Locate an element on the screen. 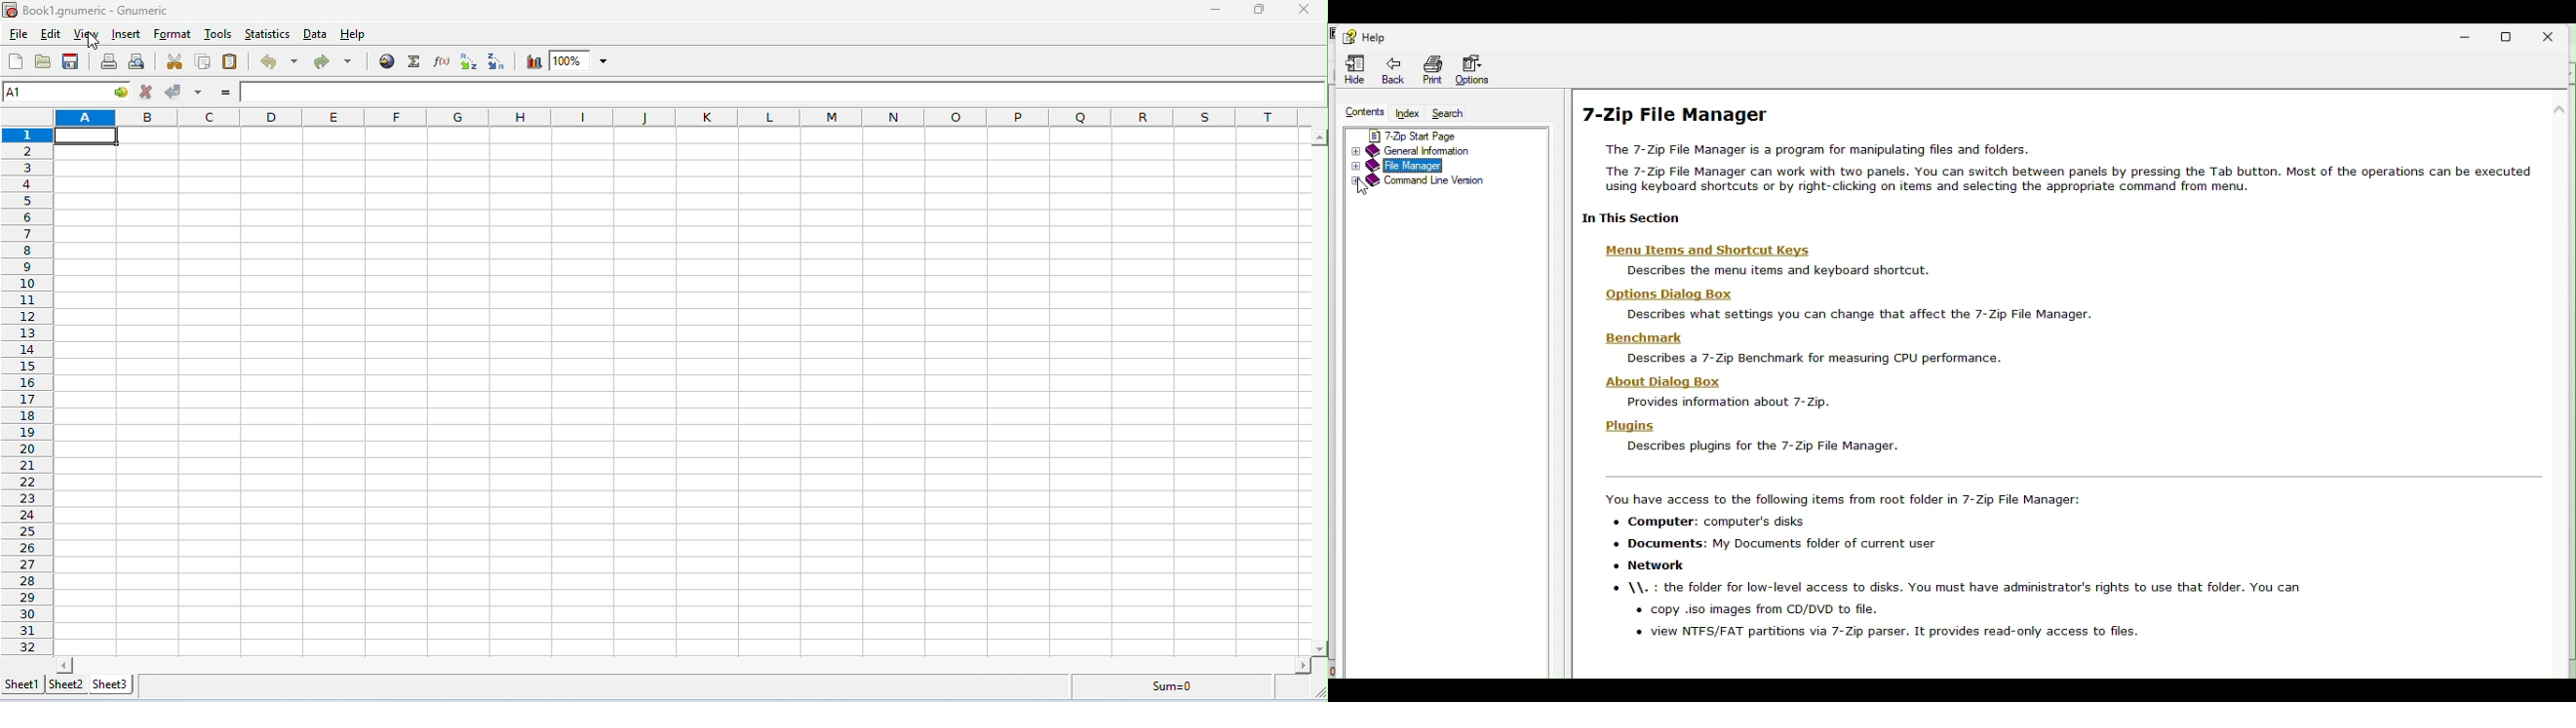 This screenshot has width=2576, height=728. file is located at coordinates (18, 35).